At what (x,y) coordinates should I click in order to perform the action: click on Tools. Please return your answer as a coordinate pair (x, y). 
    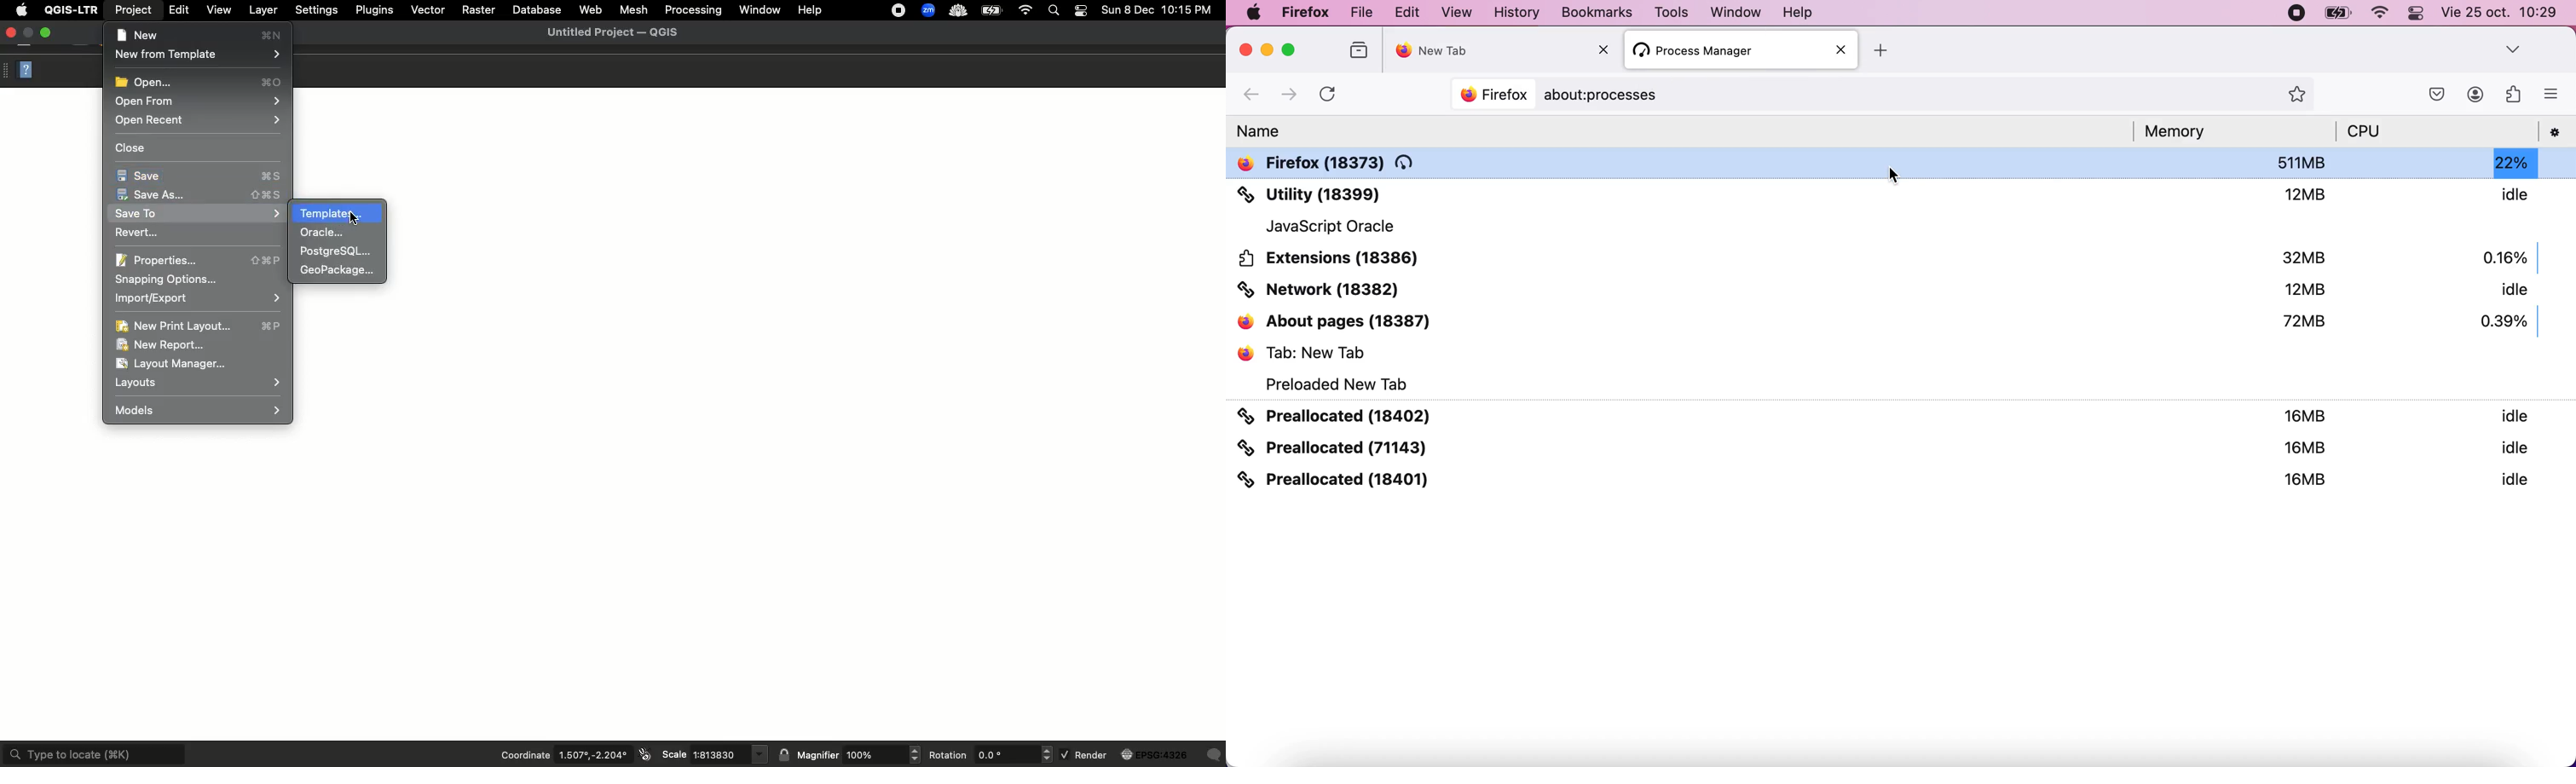
    Looking at the image, I should click on (1671, 12).